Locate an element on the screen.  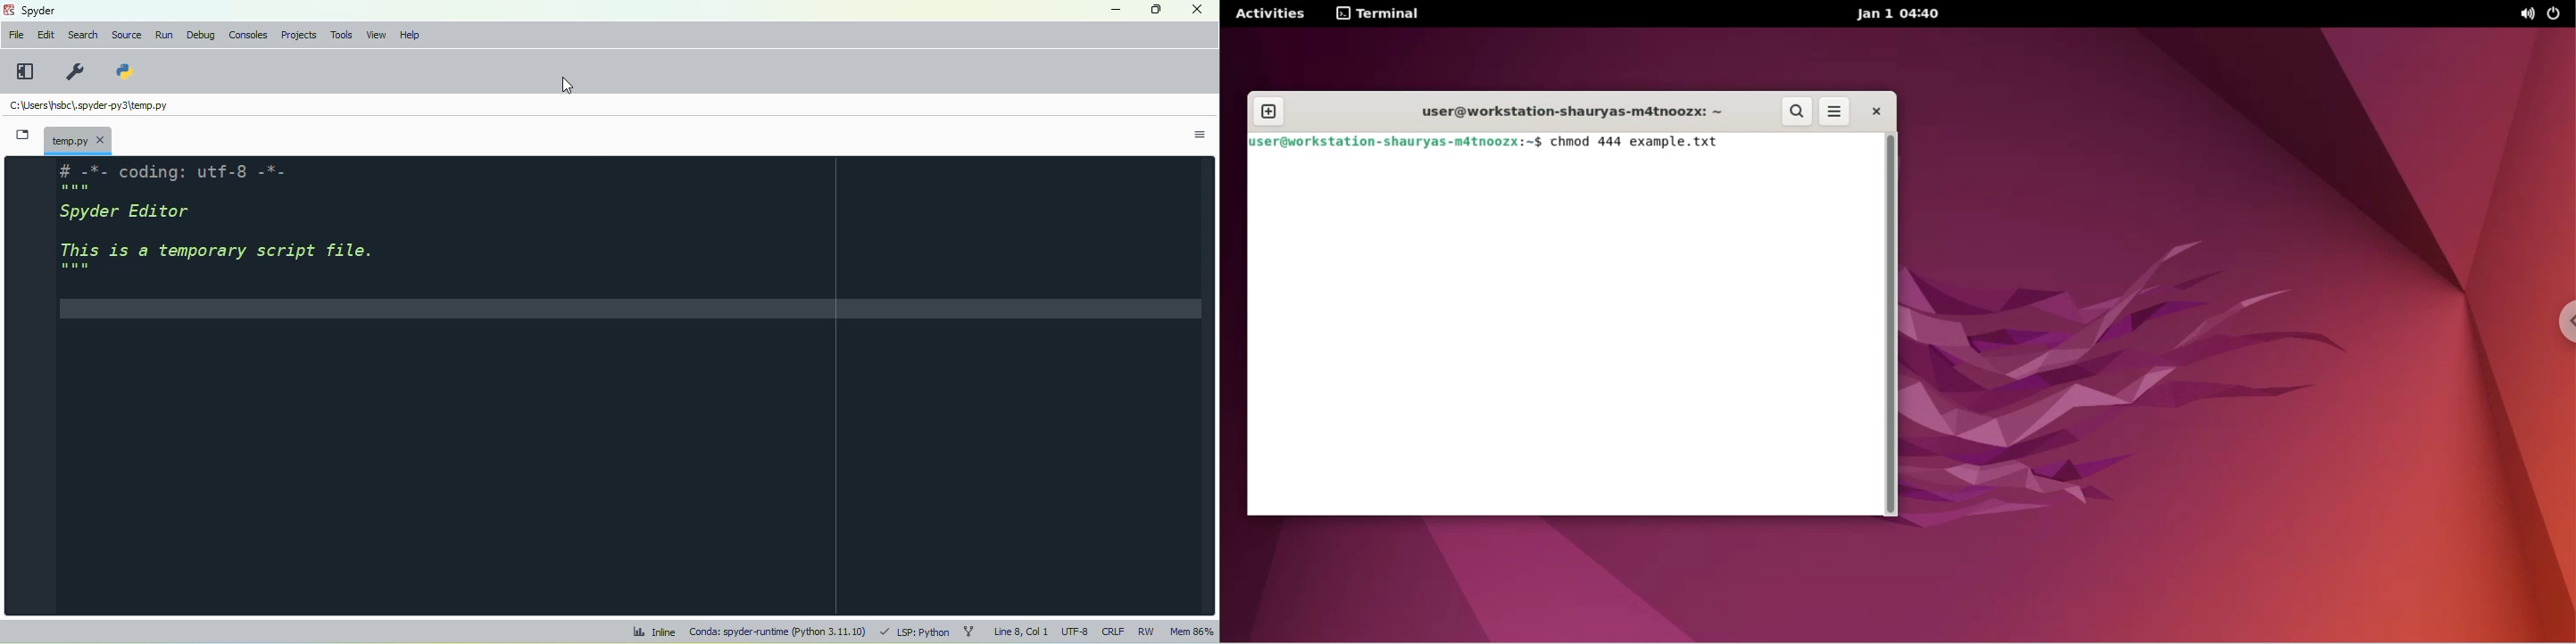
temporary file is located at coordinates (79, 140).